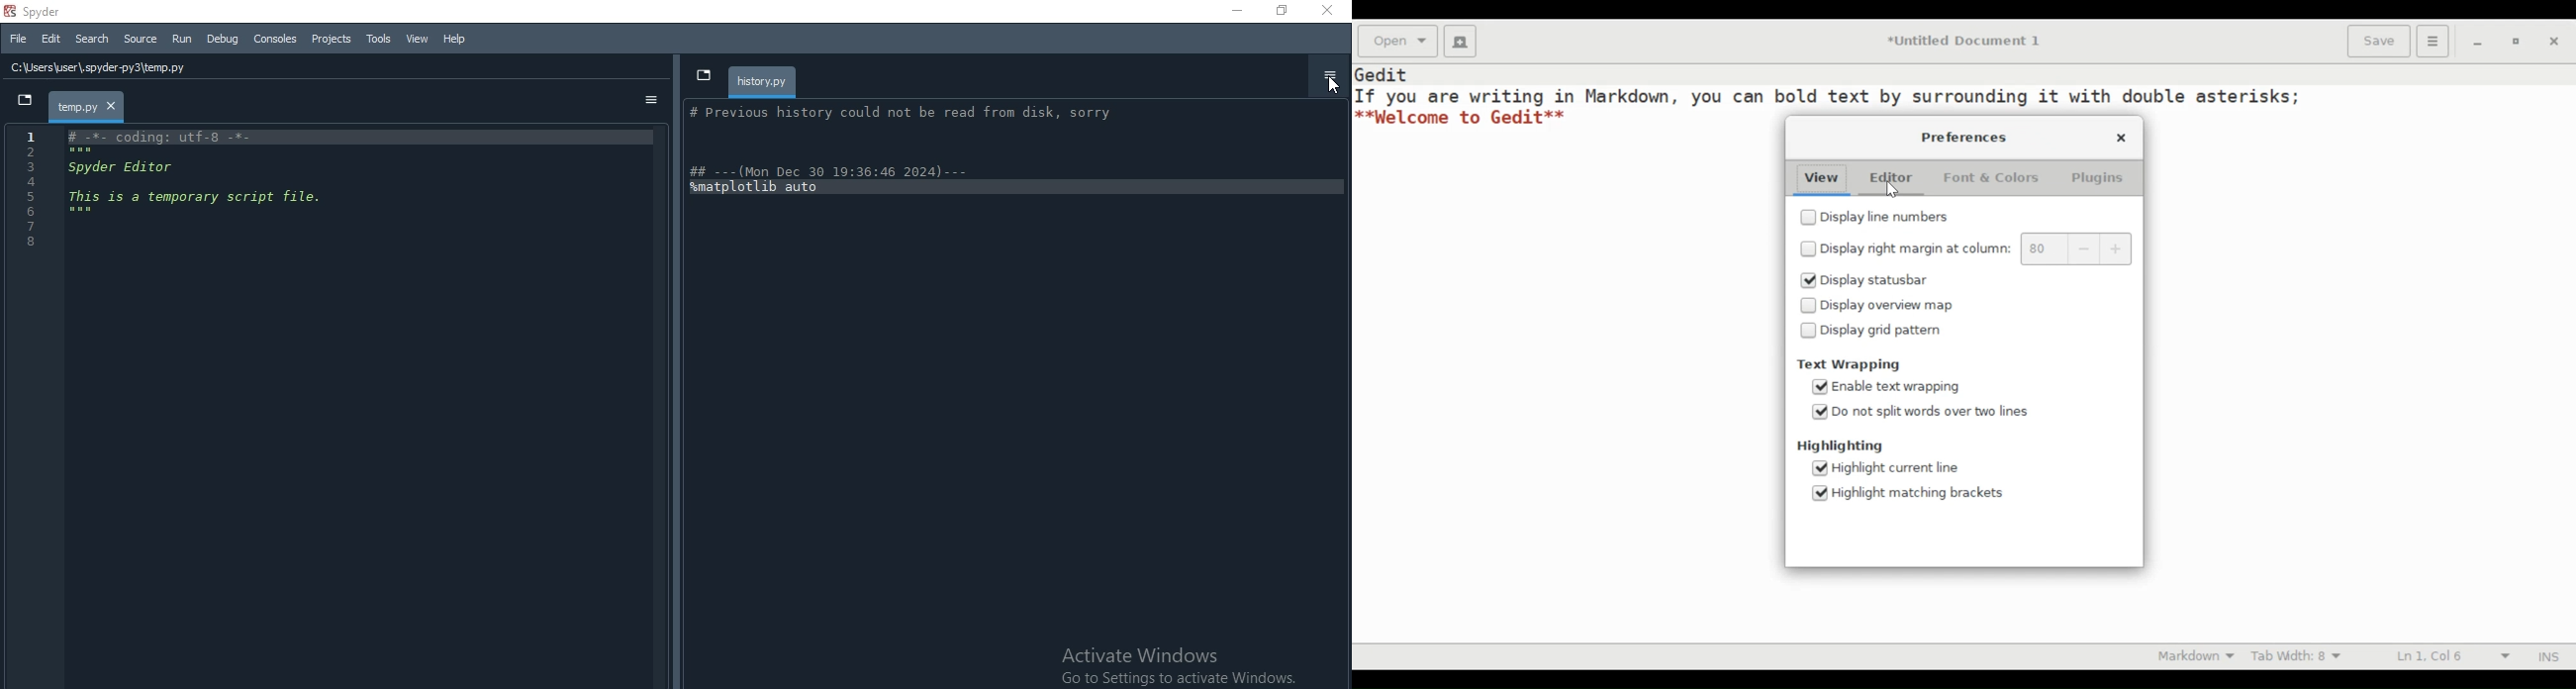  I want to click on spyder, so click(40, 12).